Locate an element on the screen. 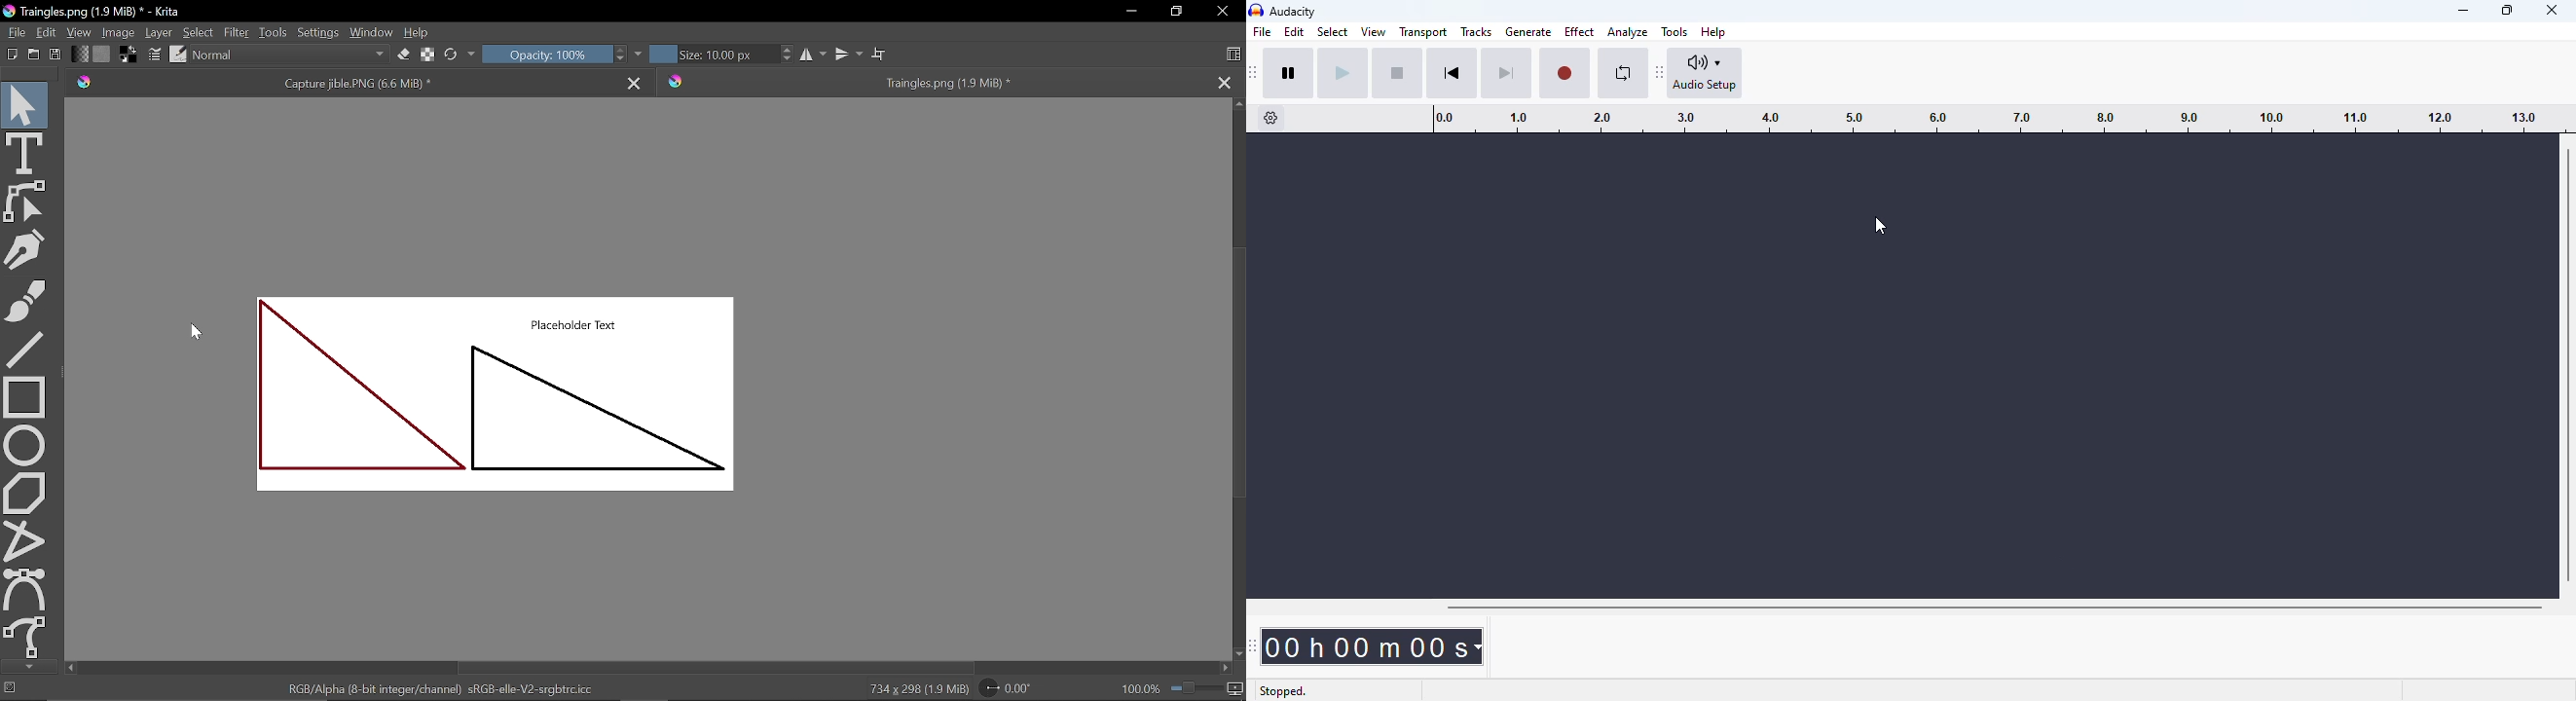  Normal is located at coordinates (290, 55).